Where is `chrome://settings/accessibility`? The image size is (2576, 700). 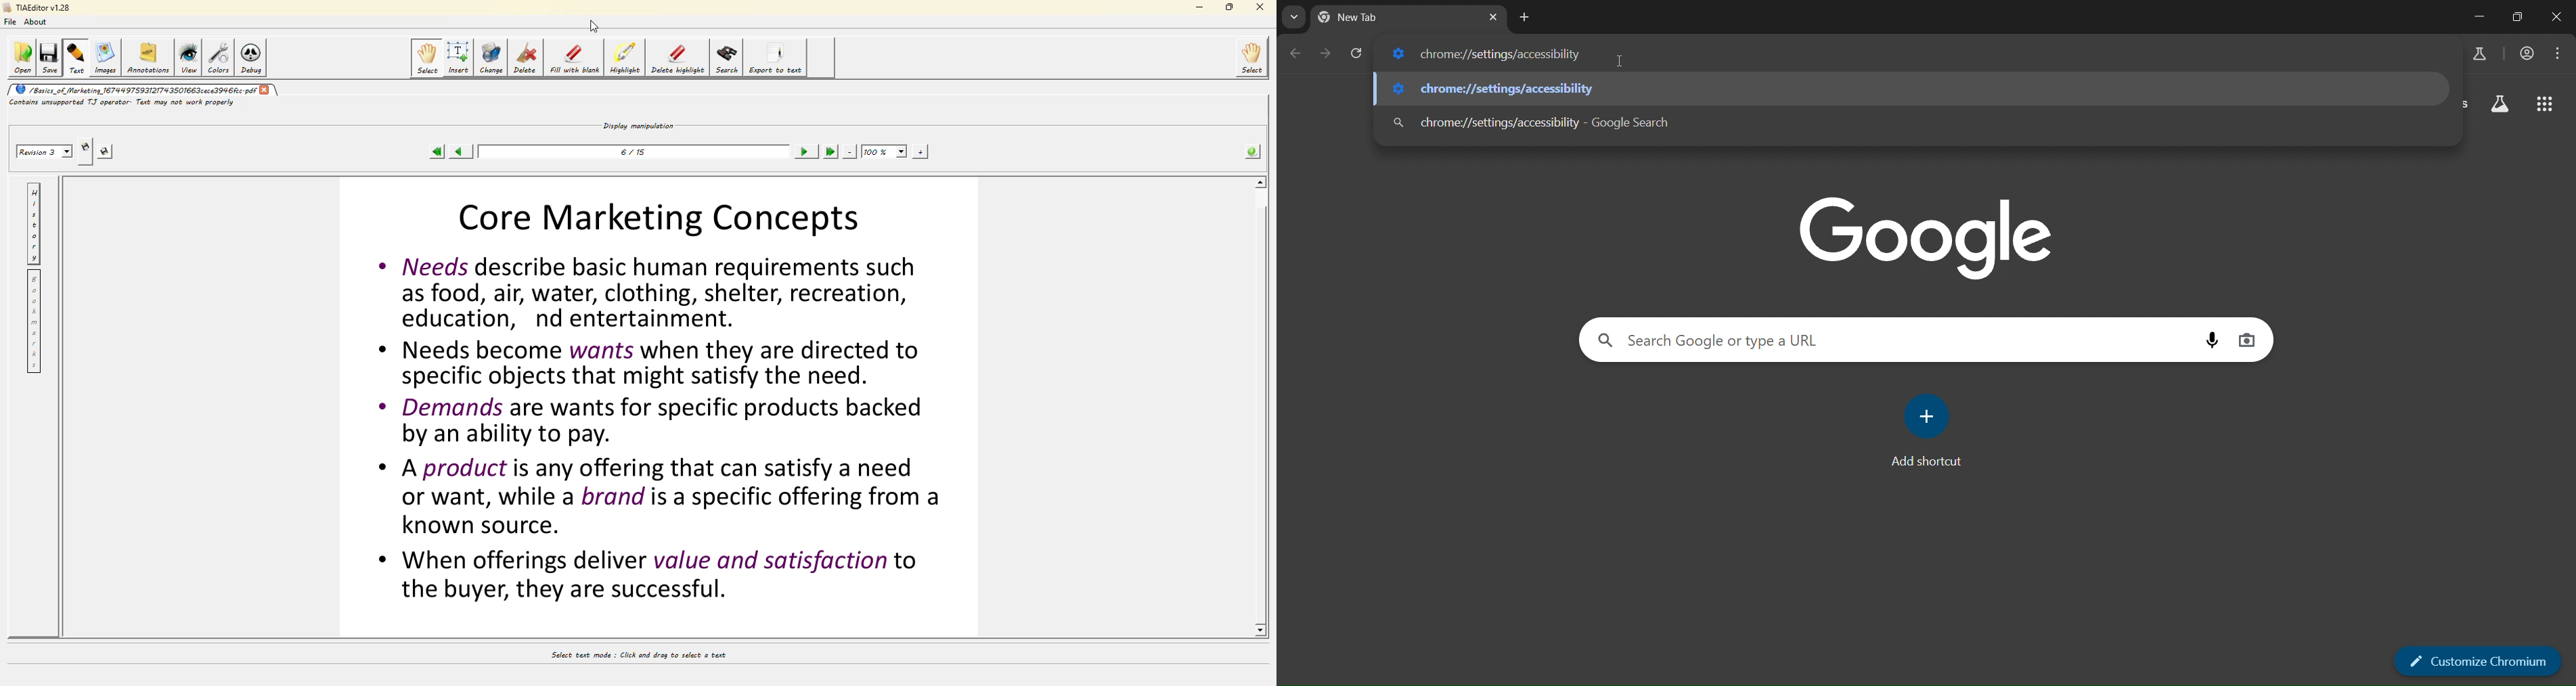
chrome://settings/accessibility is located at coordinates (1901, 52).